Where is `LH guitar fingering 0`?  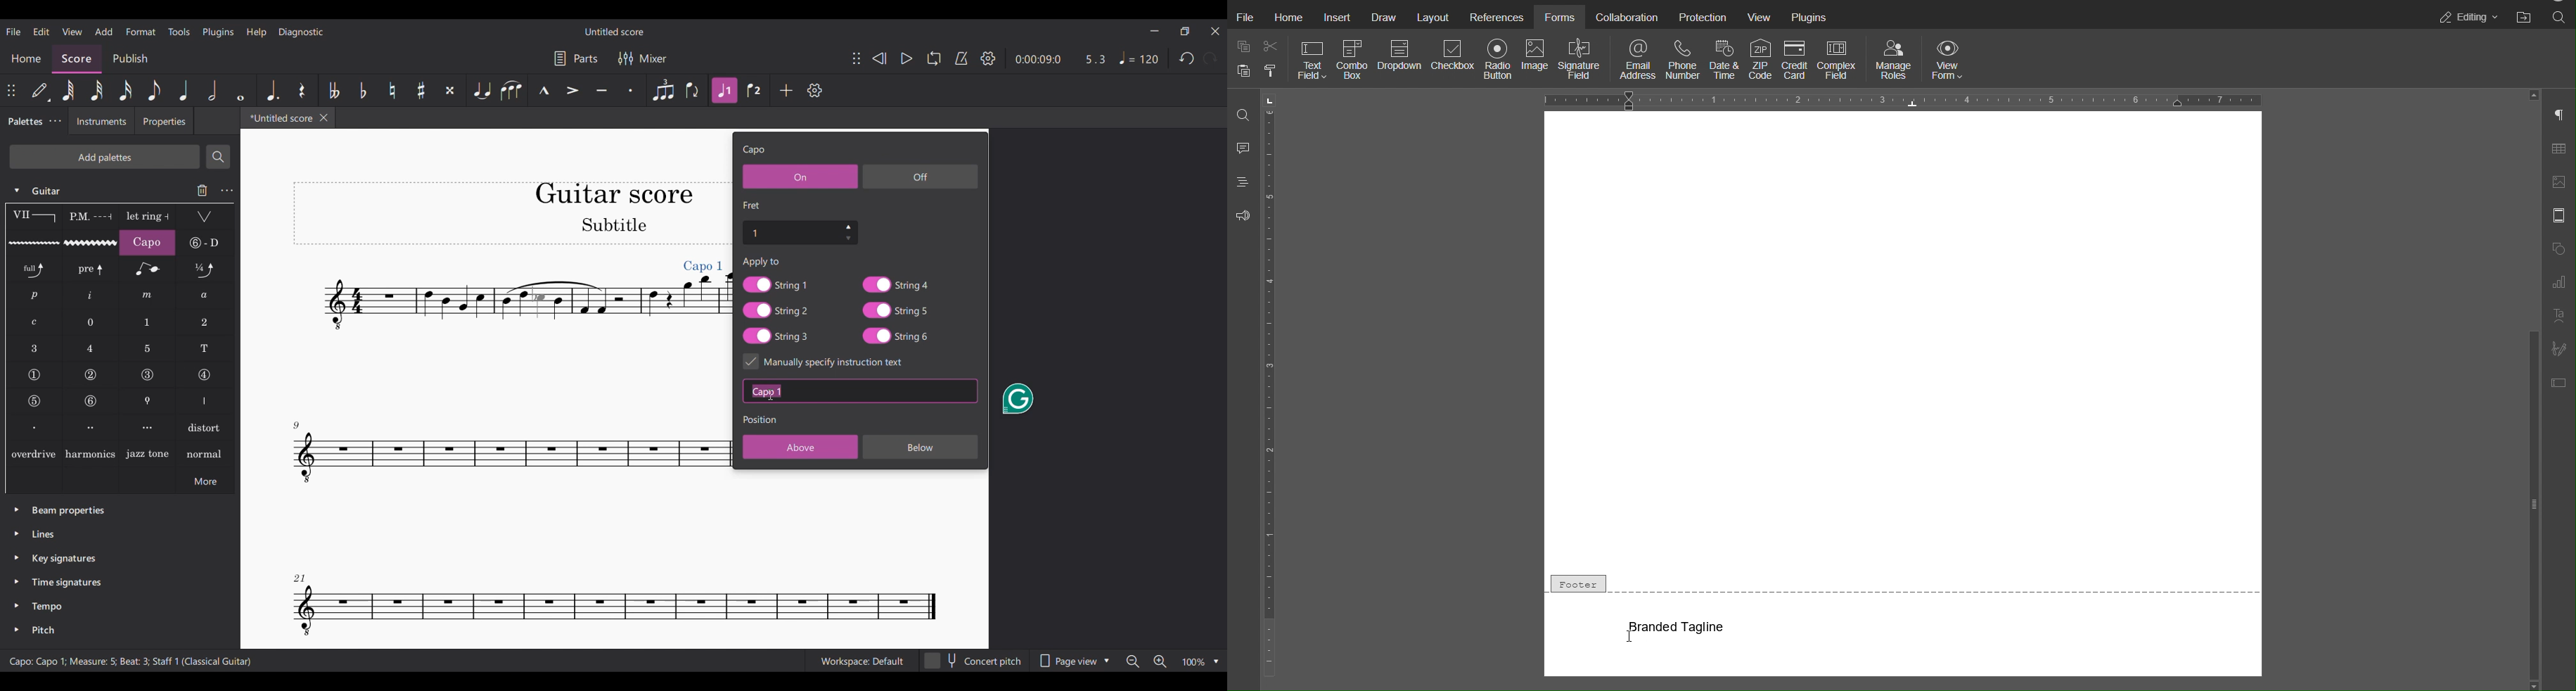 LH guitar fingering 0 is located at coordinates (91, 322).